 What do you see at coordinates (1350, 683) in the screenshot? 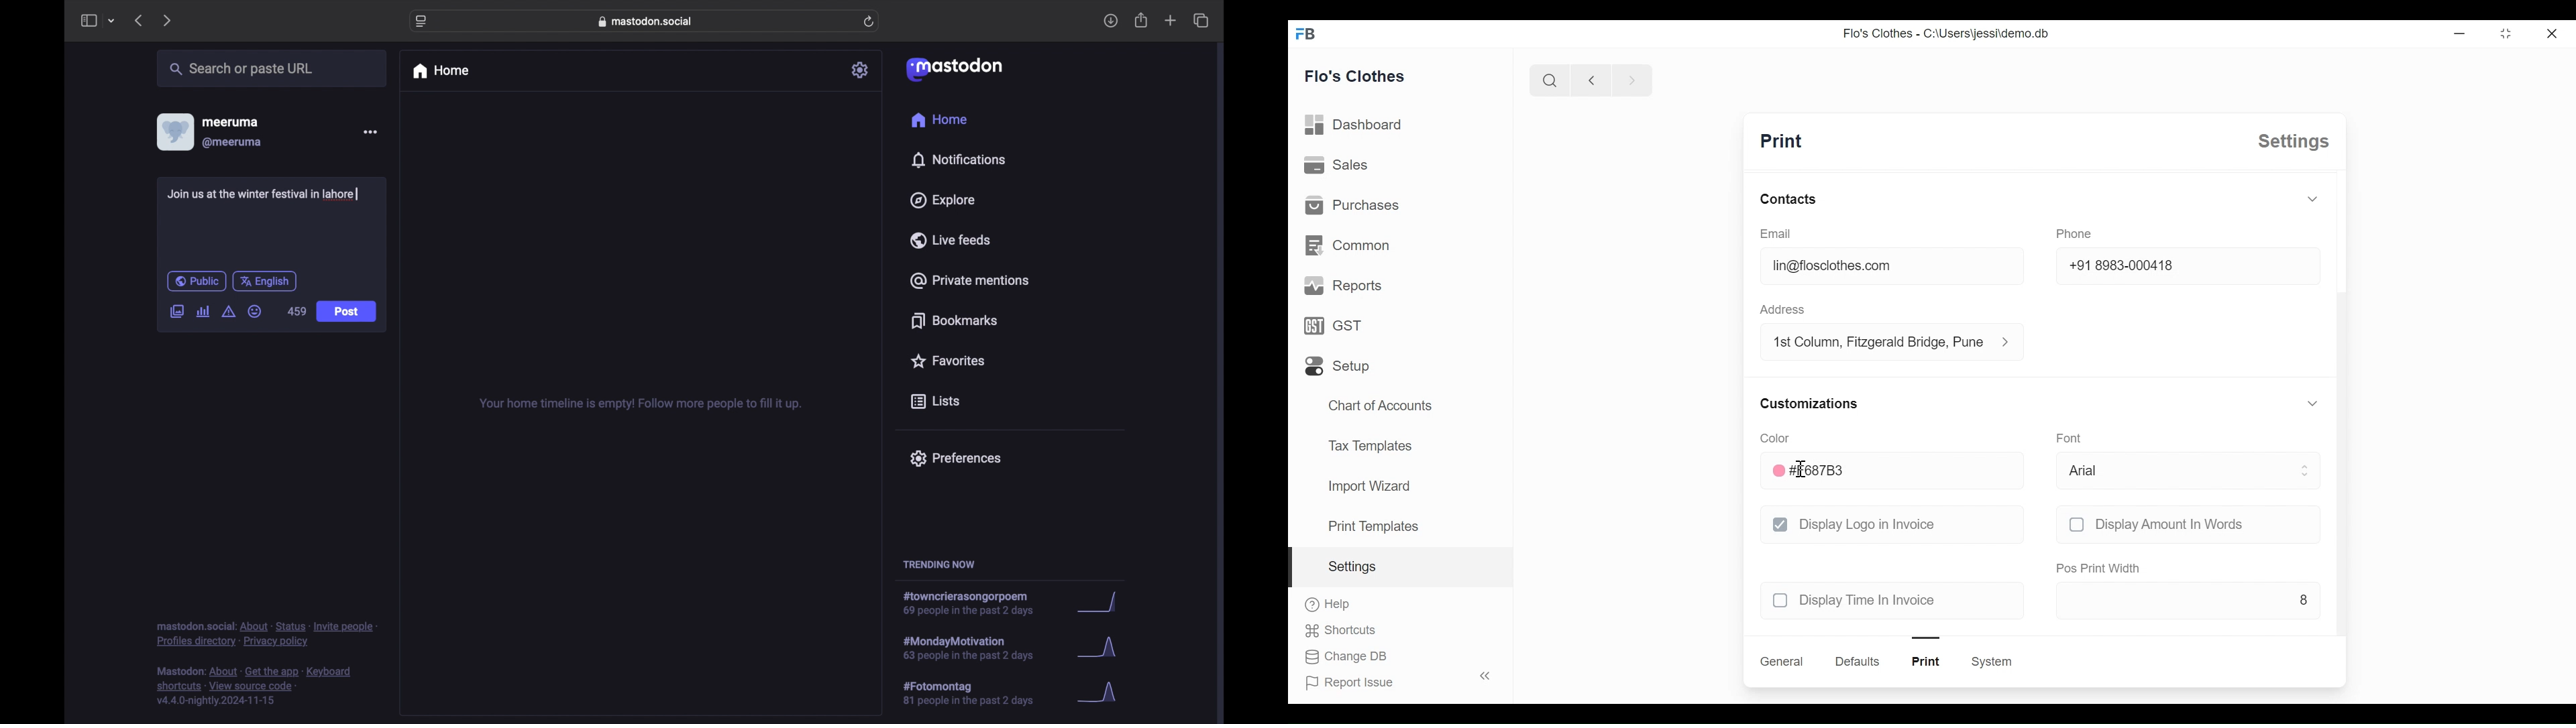
I see `report issue` at bounding box center [1350, 683].